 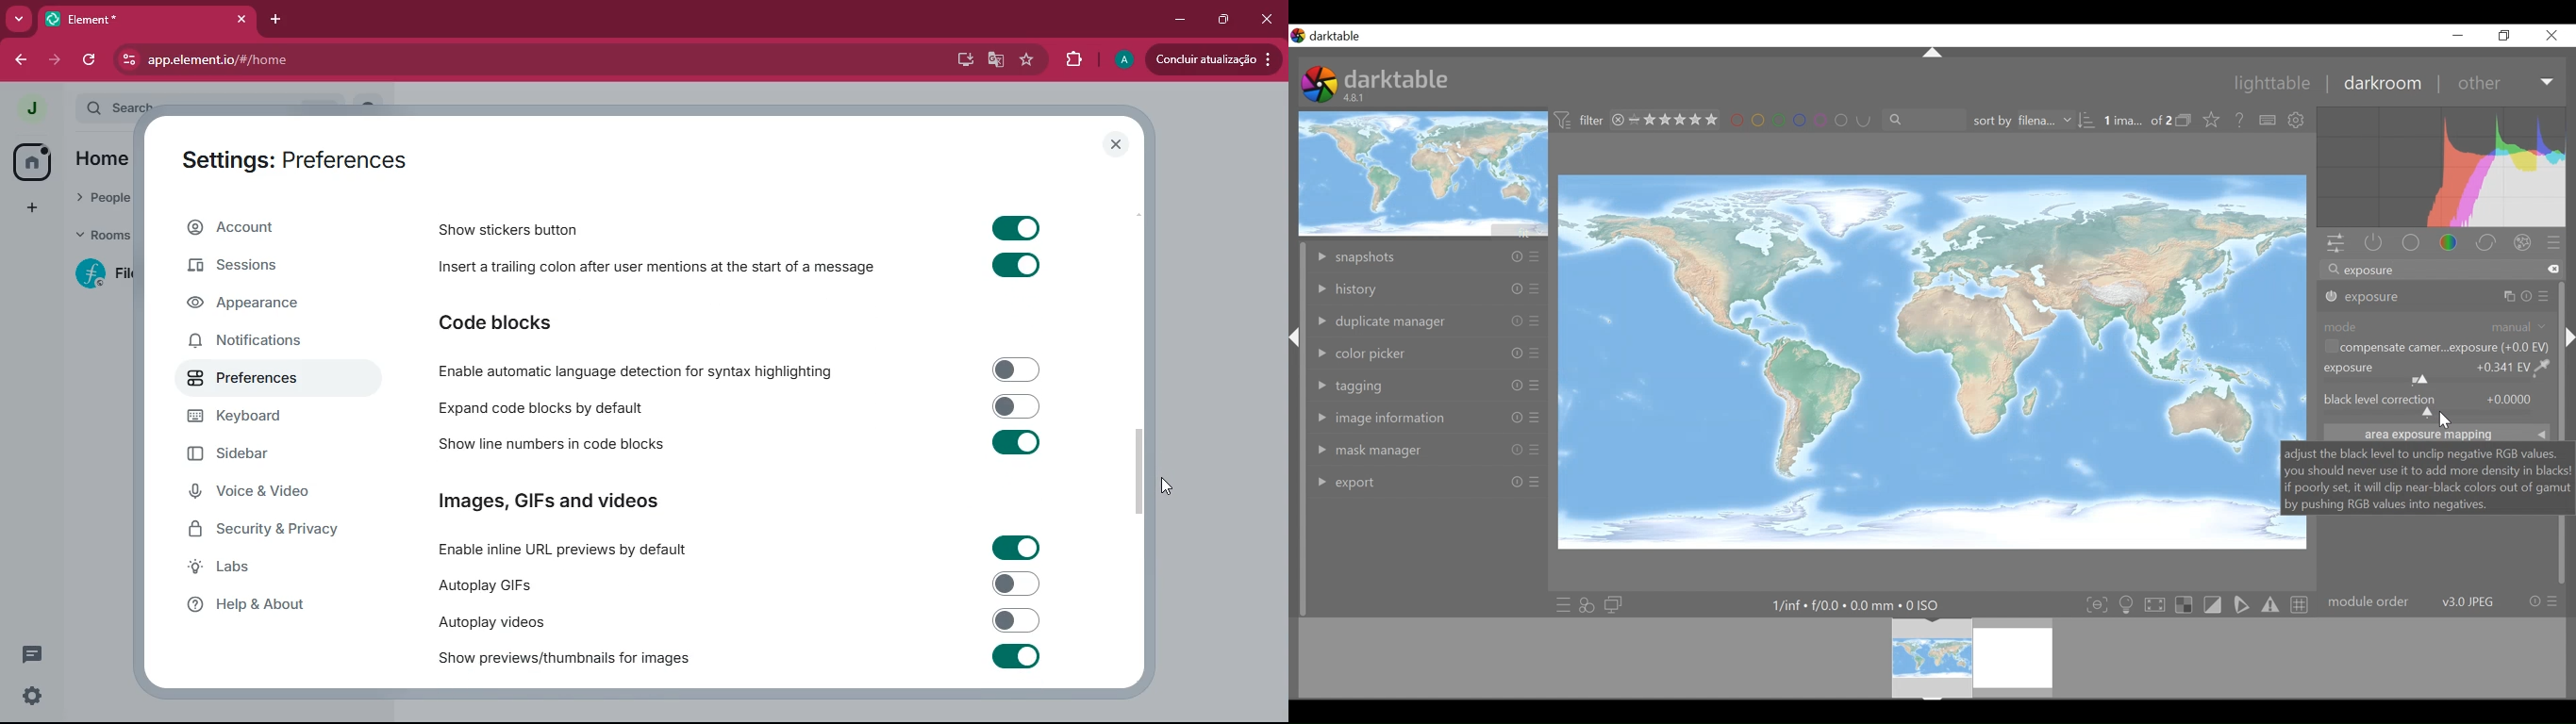 I want to click on rooms, so click(x=100, y=237).